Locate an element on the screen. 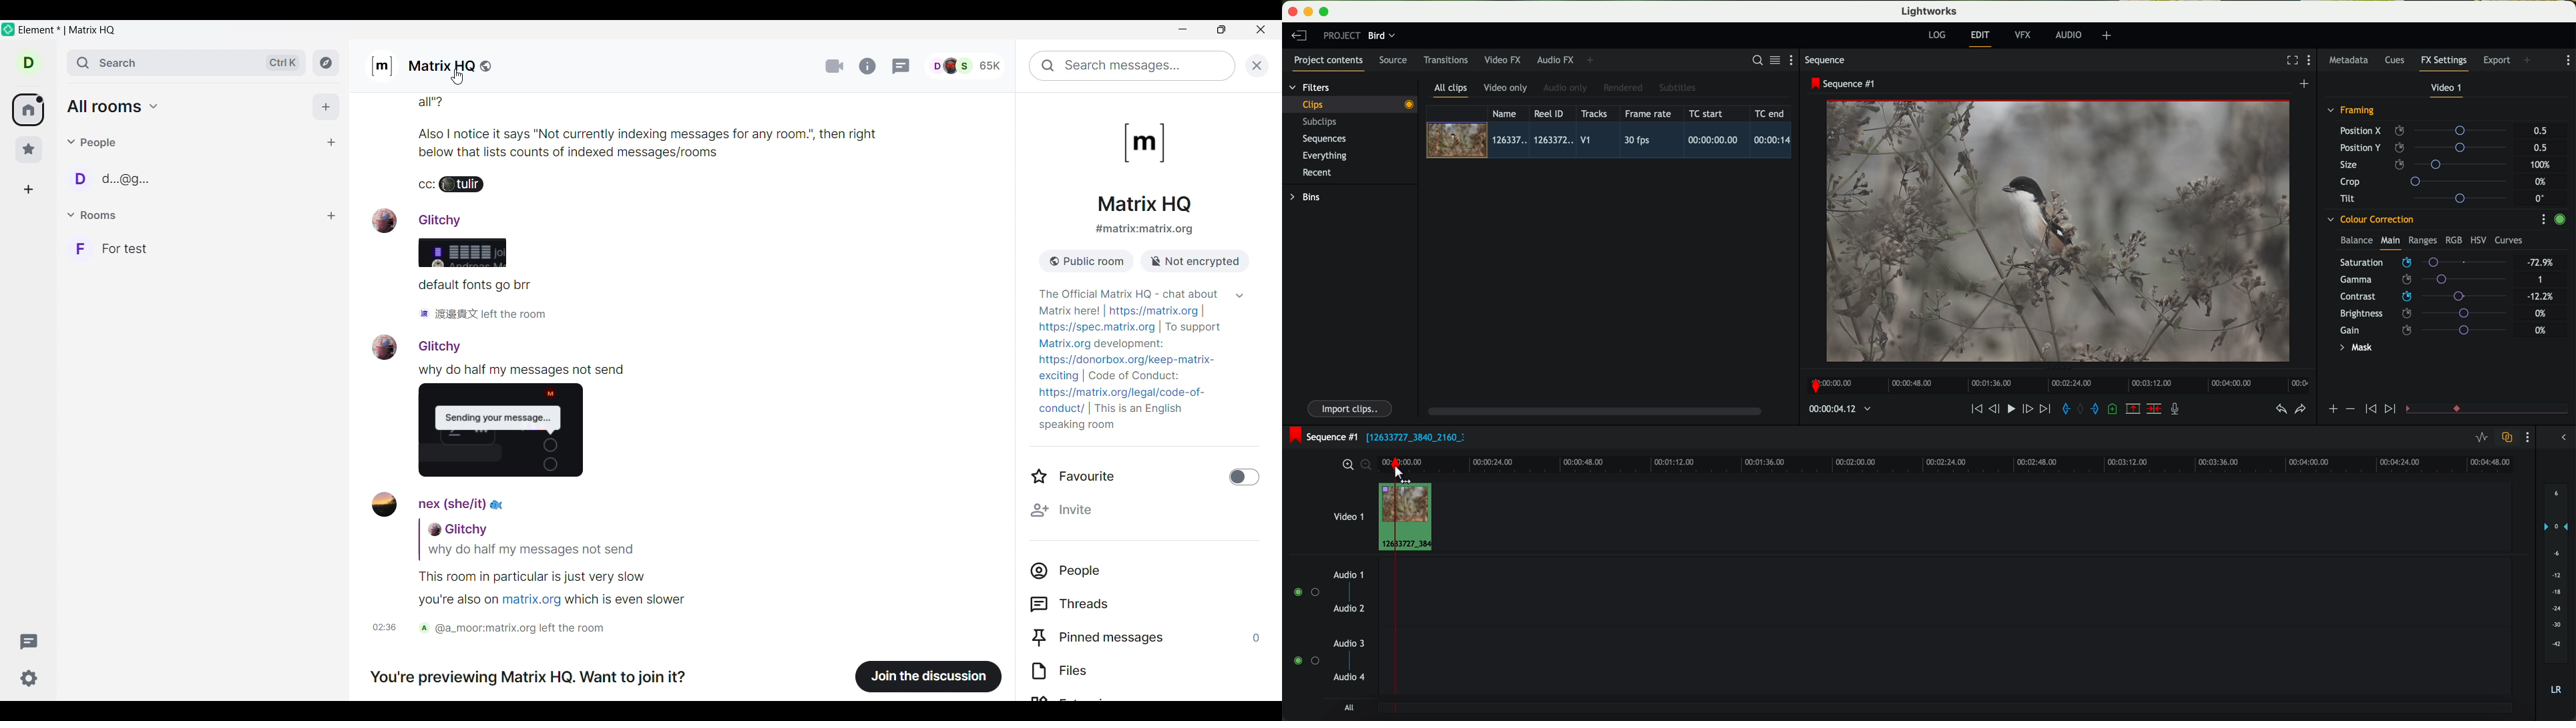 The height and width of the screenshot is (728, 2576). 02:36 @a_moor.matrix.org left the room is located at coordinates (501, 630).